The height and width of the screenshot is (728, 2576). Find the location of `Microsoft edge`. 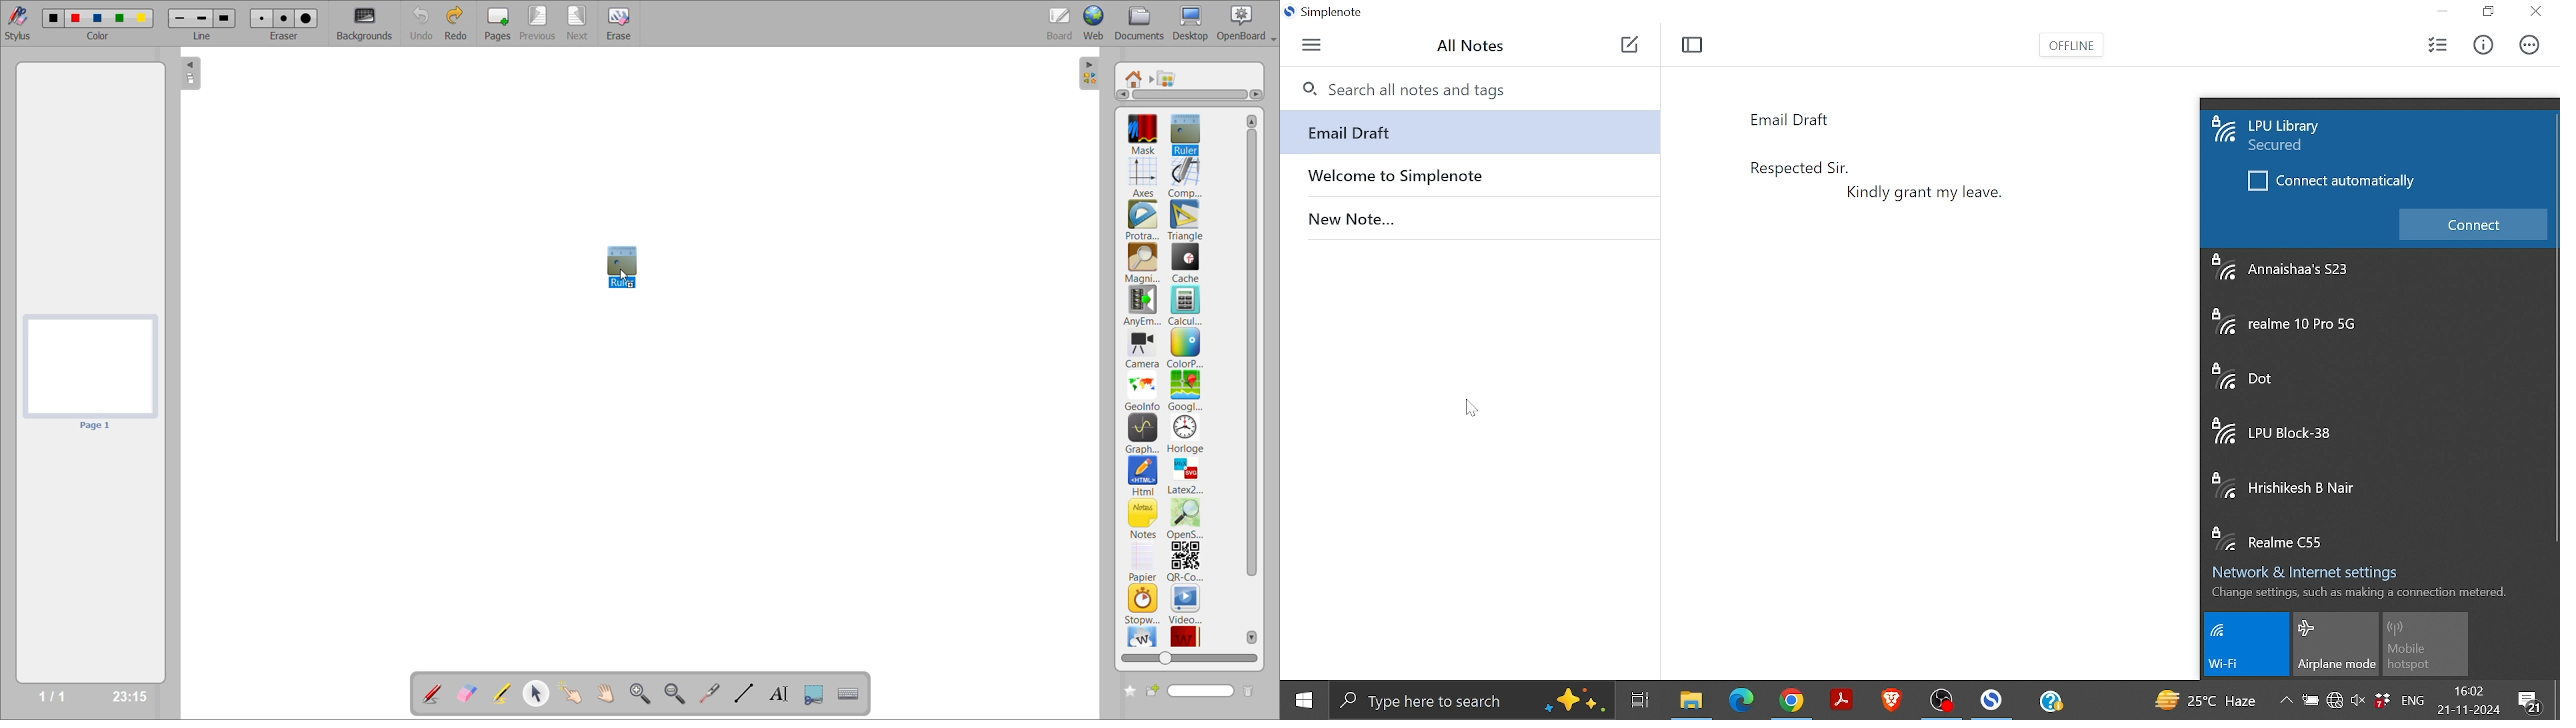

Microsoft edge is located at coordinates (1741, 700).